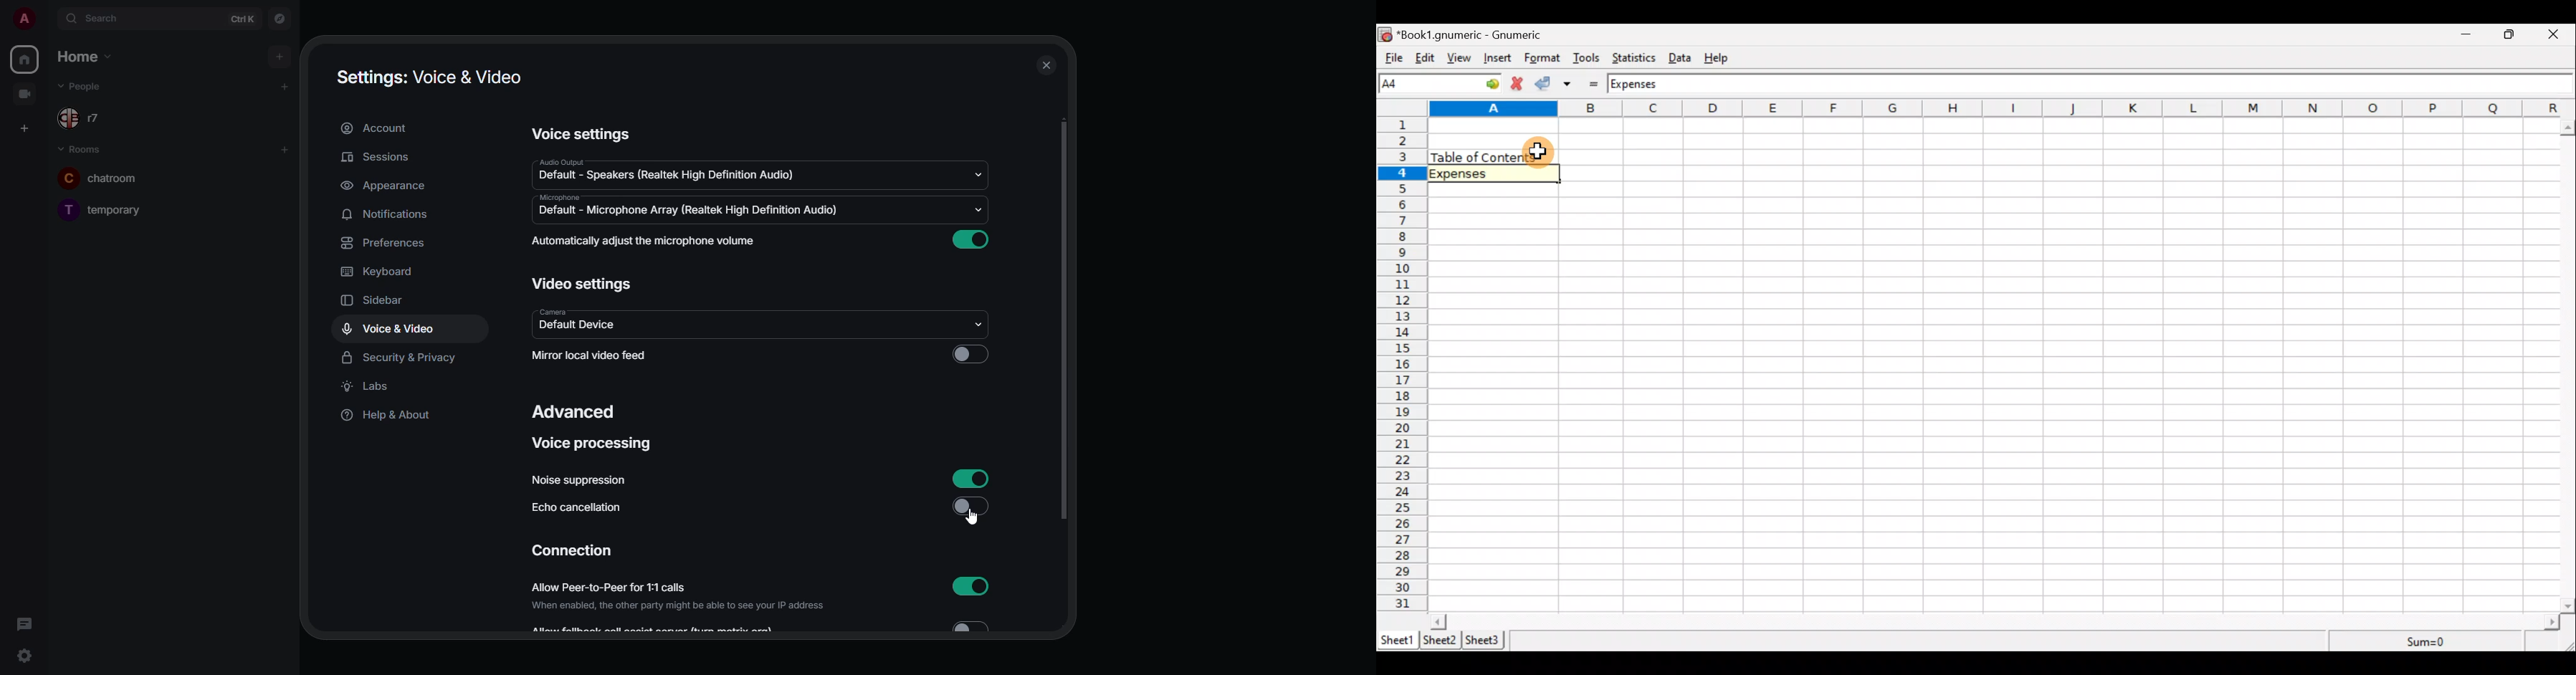 This screenshot has height=700, width=2576. I want to click on chatroom, so click(105, 177).